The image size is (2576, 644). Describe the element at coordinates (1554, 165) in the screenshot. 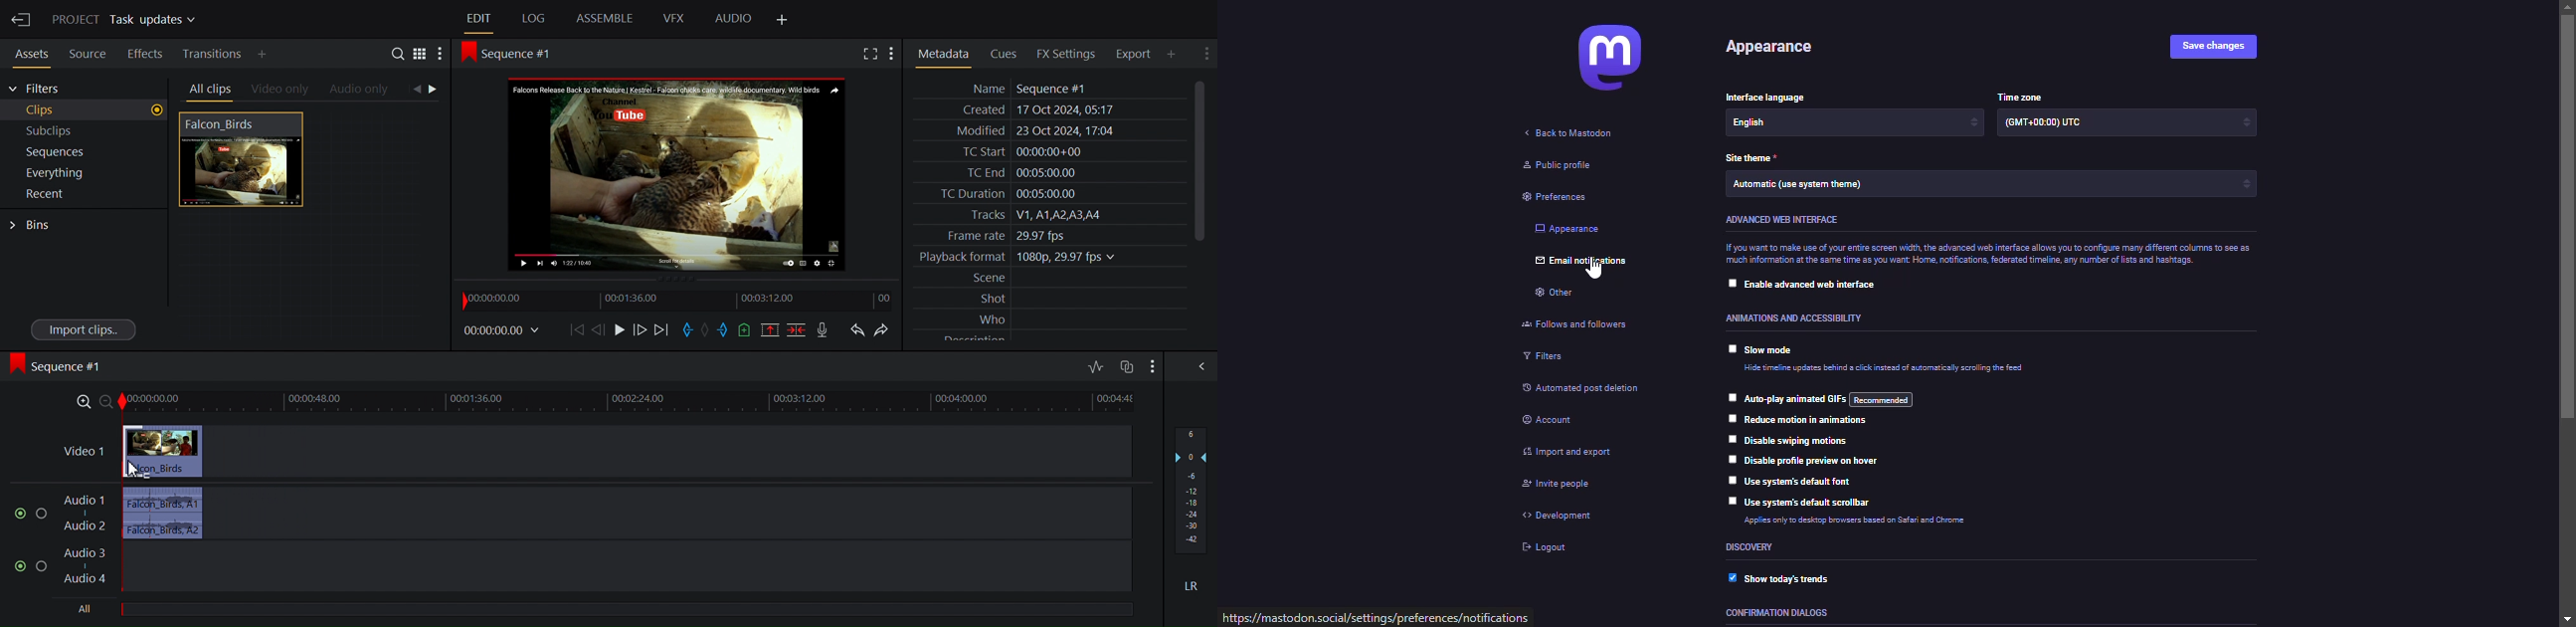

I see `public profile` at that location.